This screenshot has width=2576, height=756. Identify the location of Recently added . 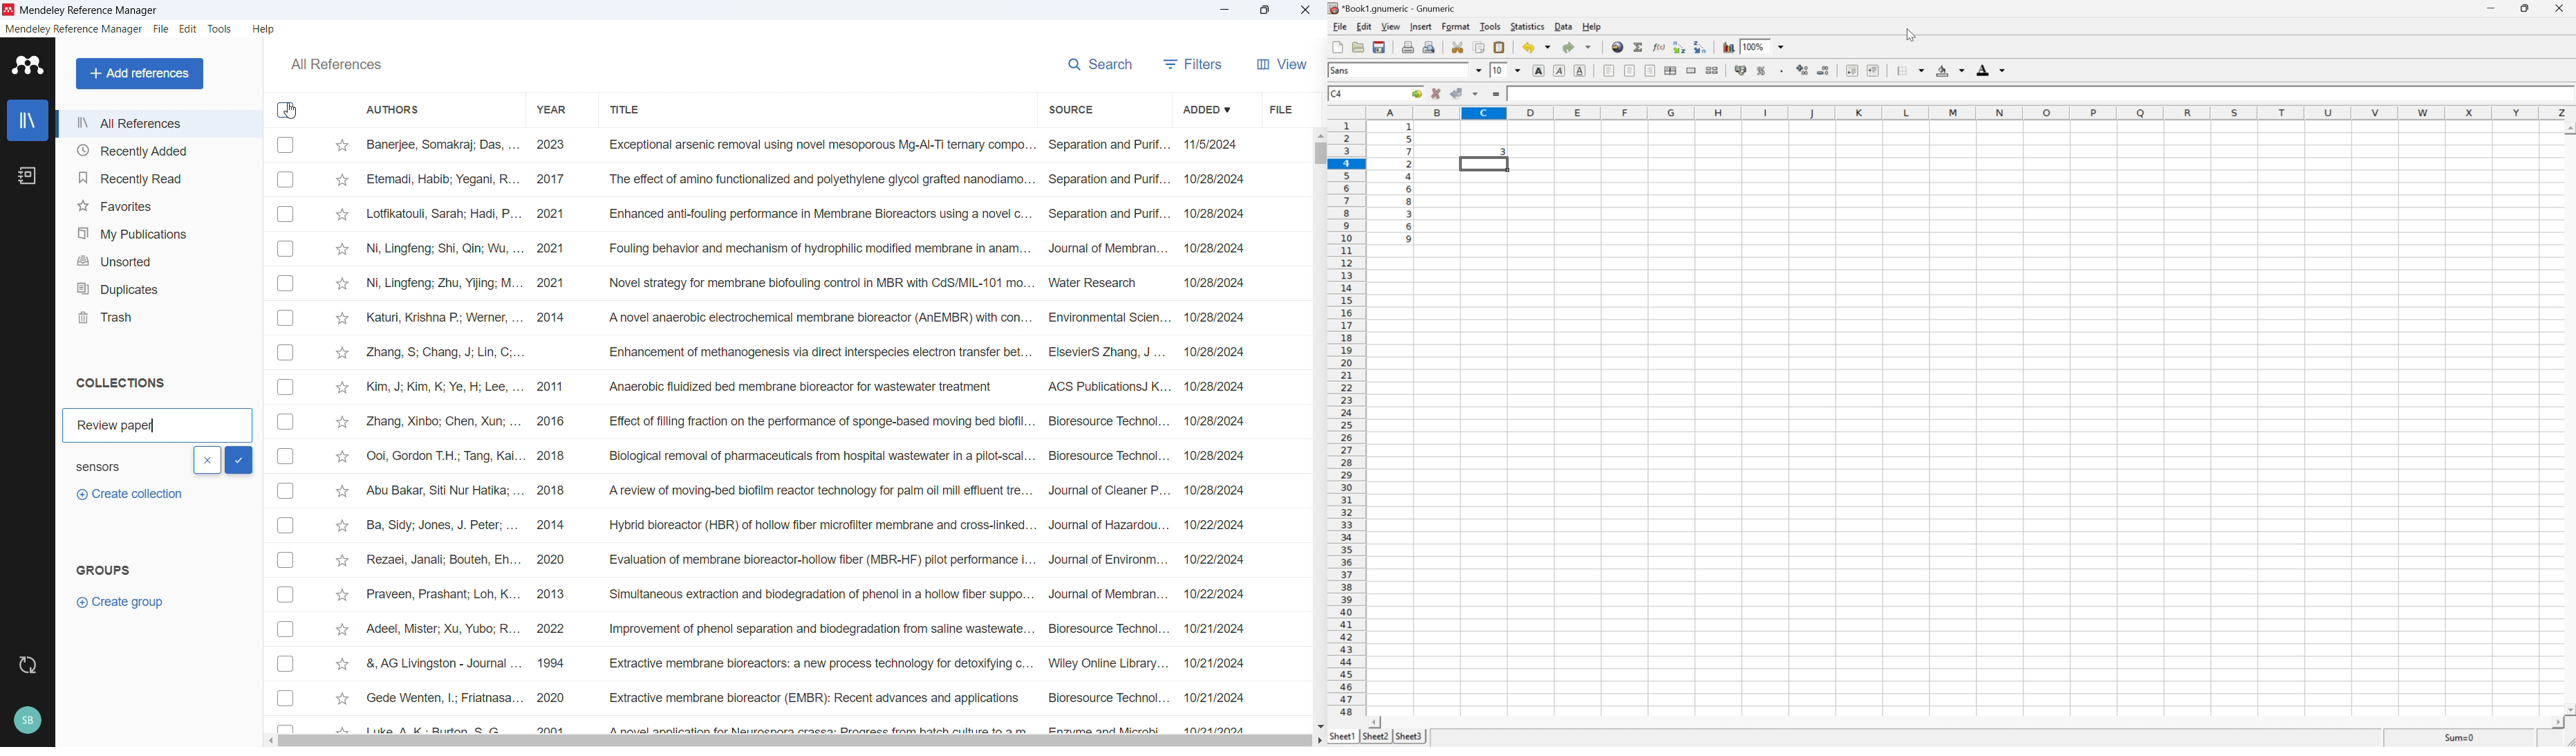
(159, 150).